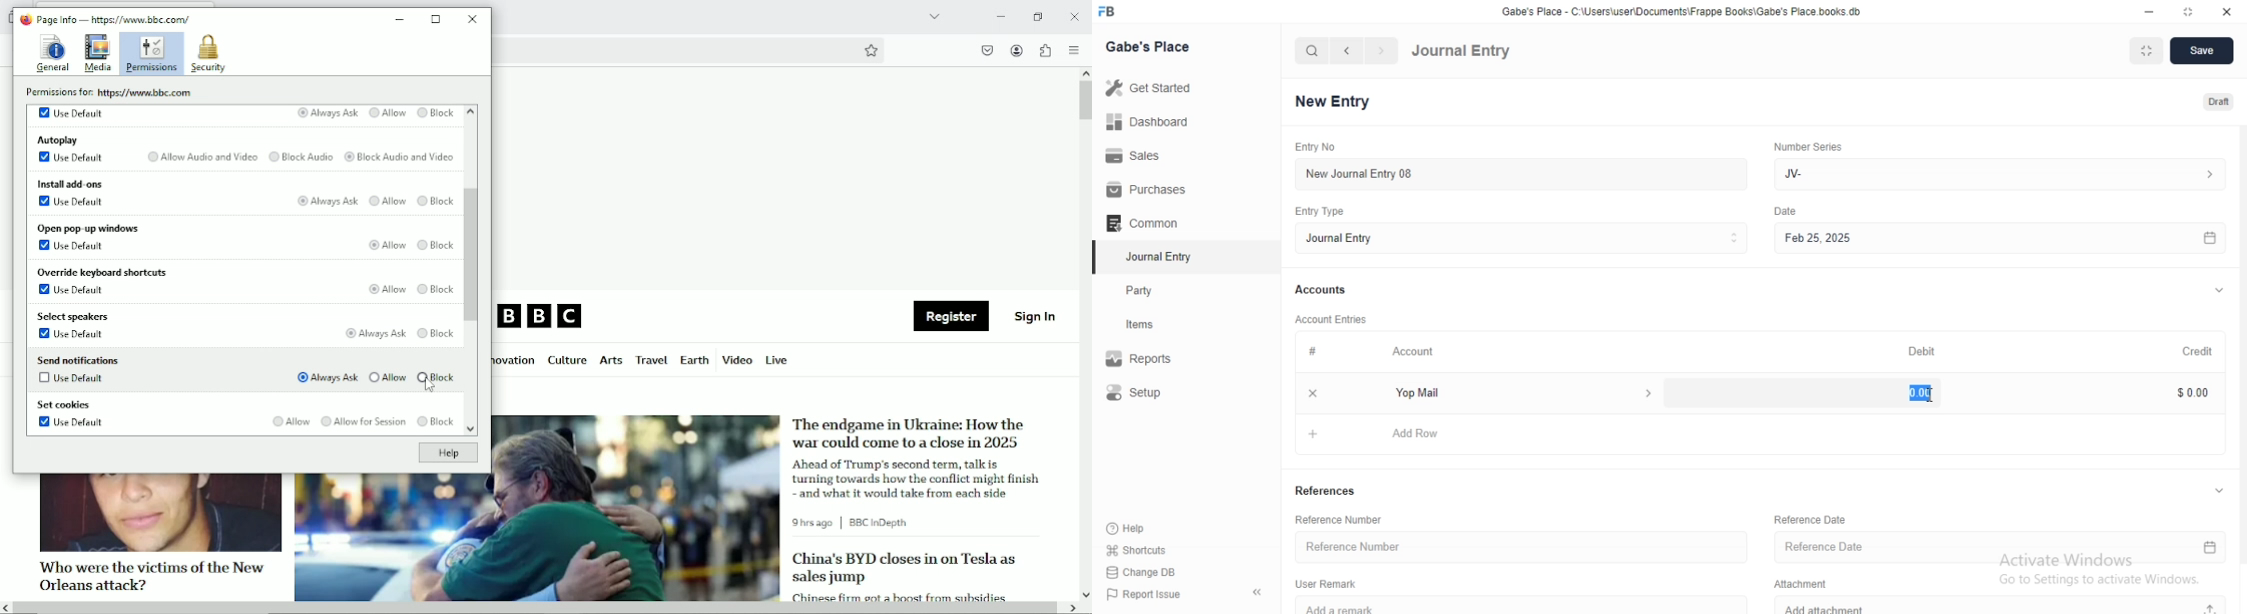 The width and height of the screenshot is (2268, 616). What do you see at coordinates (1146, 223) in the screenshot?
I see `Common` at bounding box center [1146, 223].